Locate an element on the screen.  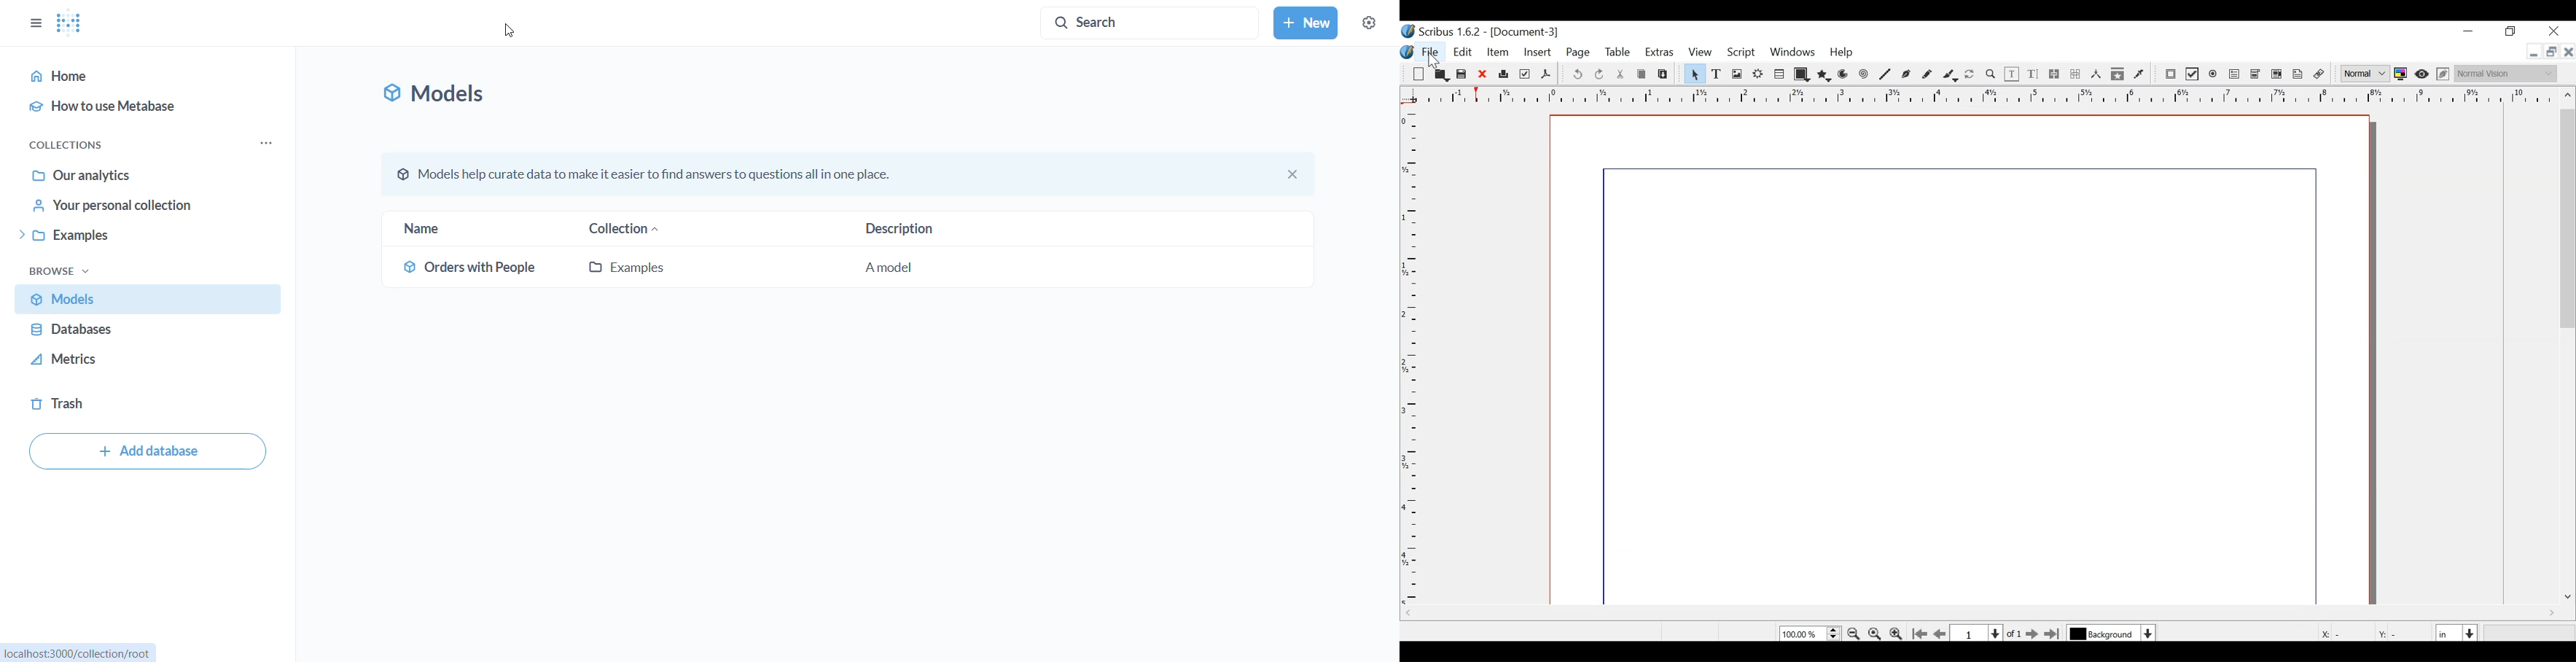
Freehand is located at coordinates (1927, 75).